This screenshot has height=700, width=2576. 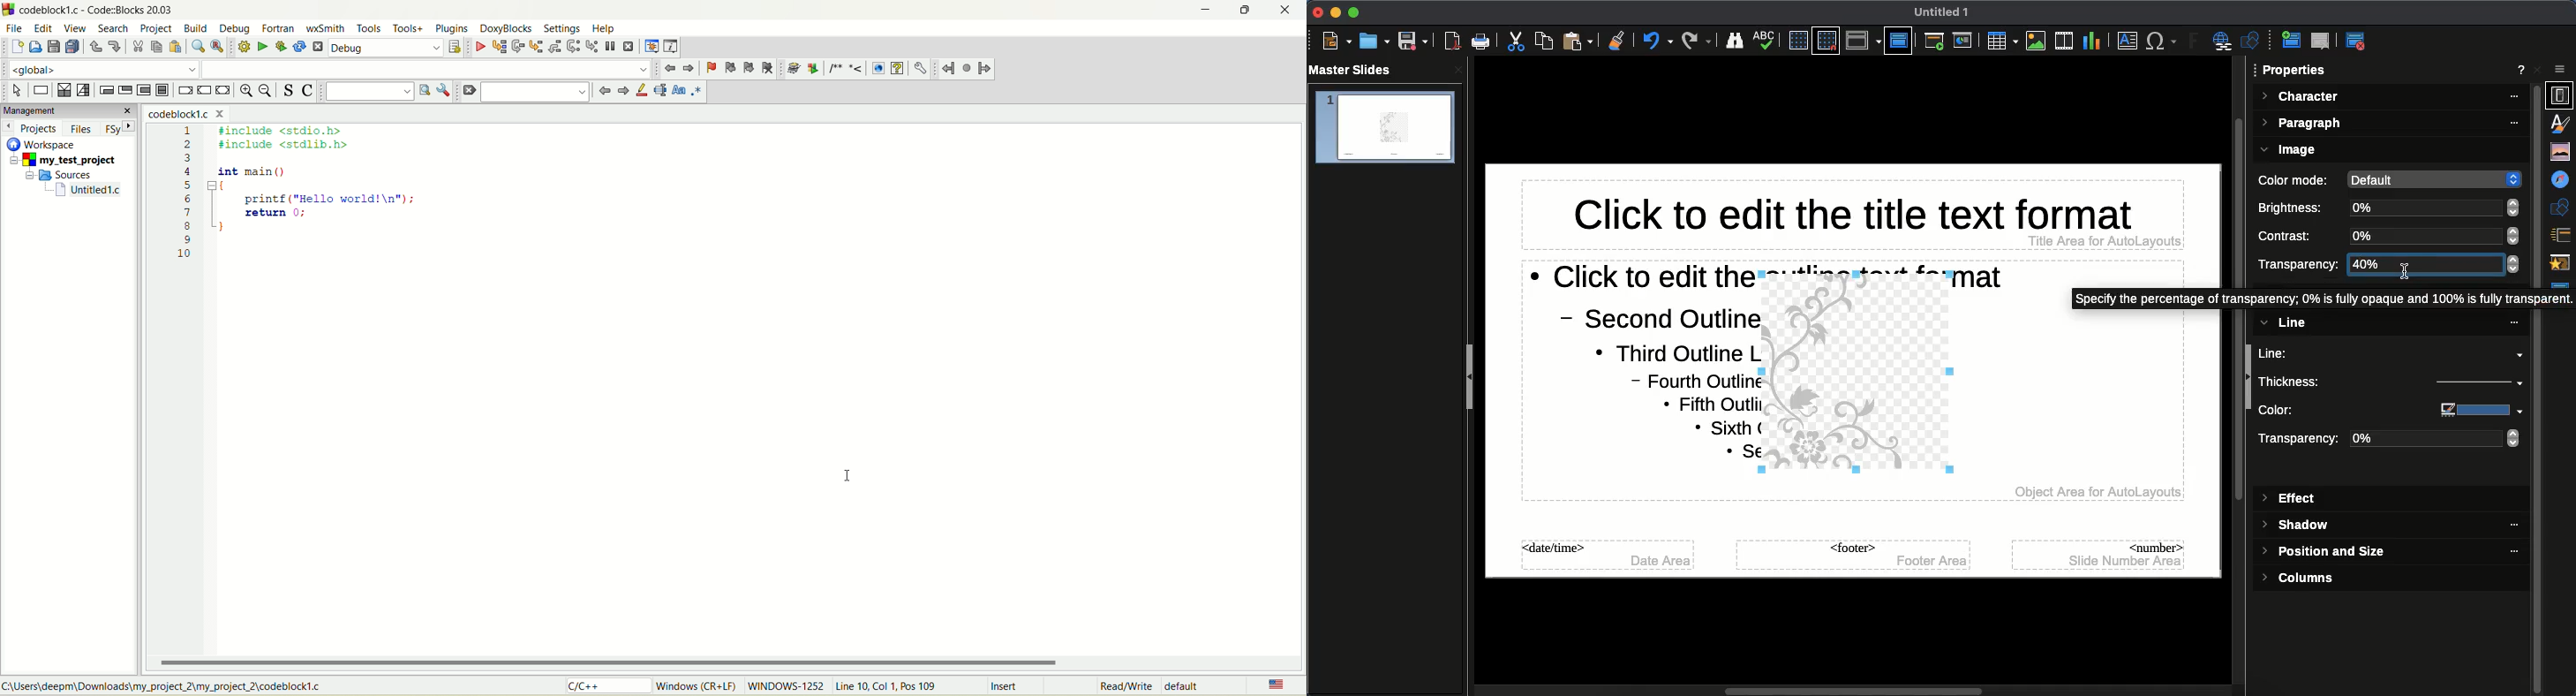 What do you see at coordinates (2299, 526) in the screenshot?
I see `Shadow` at bounding box center [2299, 526].